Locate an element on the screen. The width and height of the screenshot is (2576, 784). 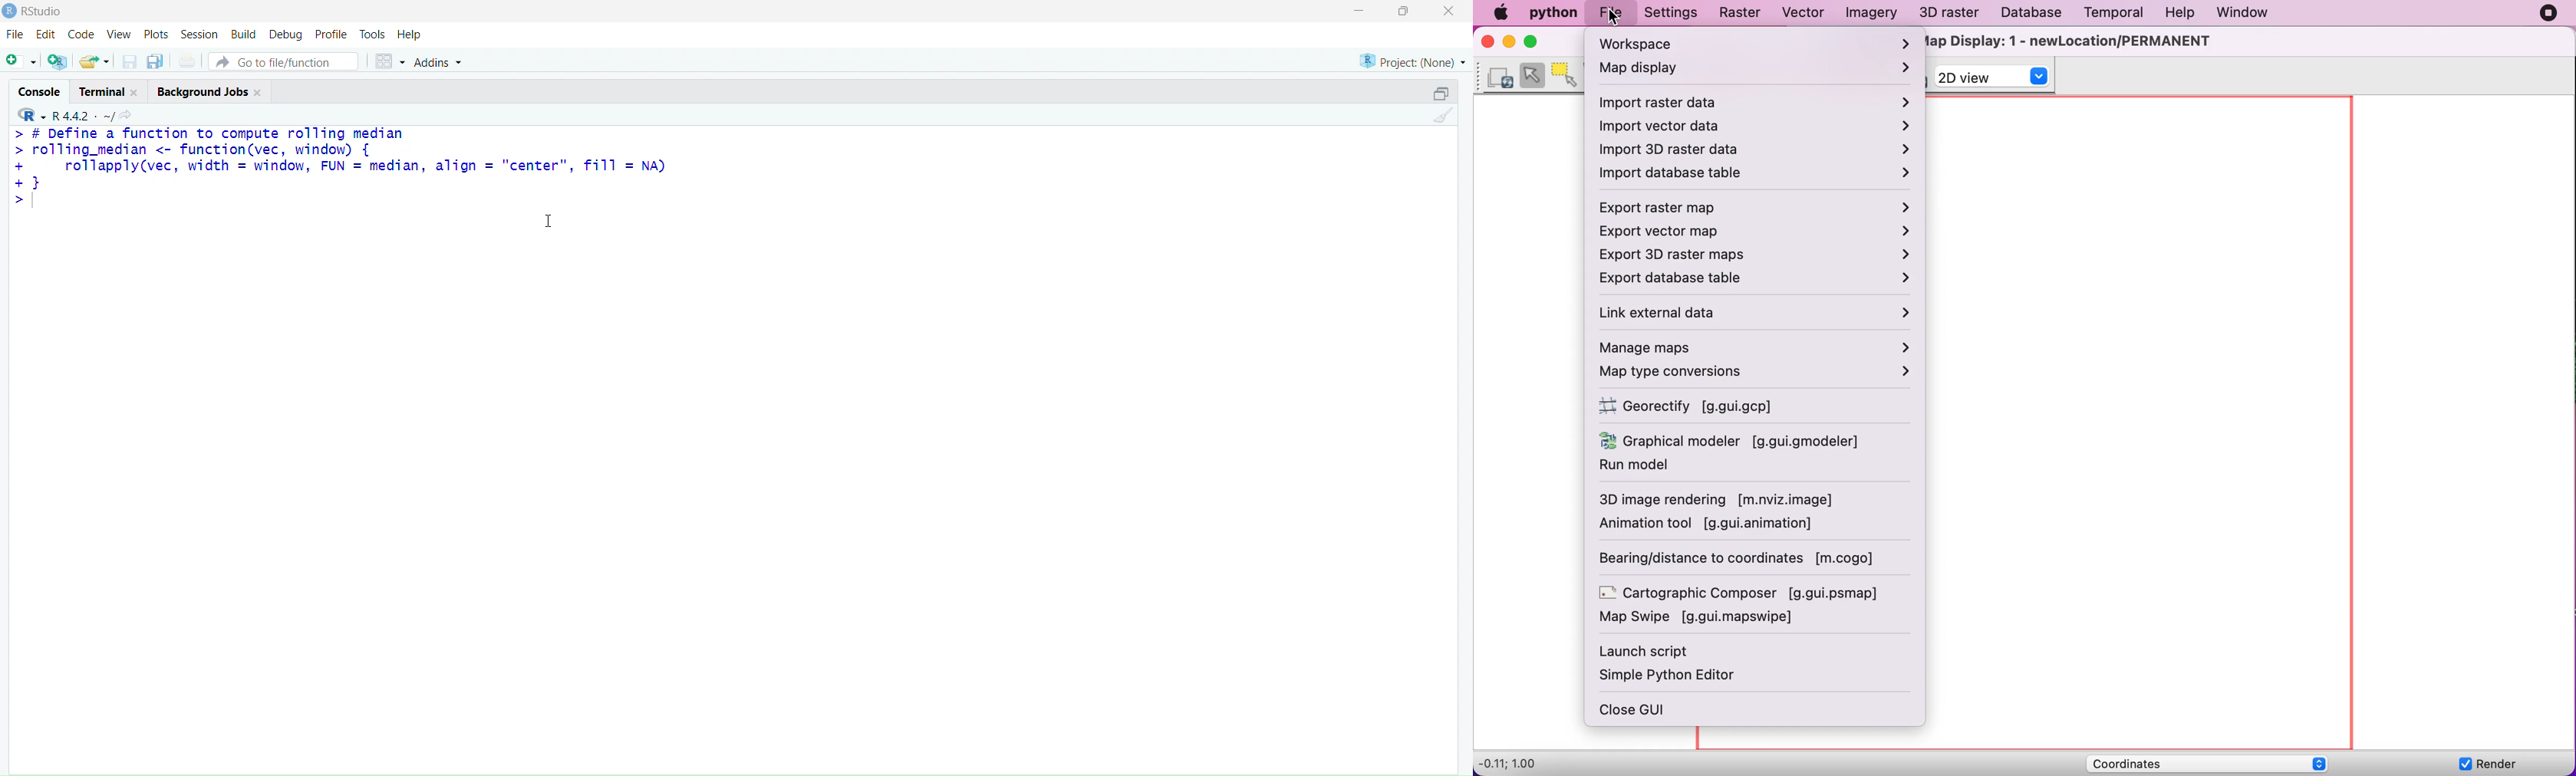
add R file is located at coordinates (58, 62).